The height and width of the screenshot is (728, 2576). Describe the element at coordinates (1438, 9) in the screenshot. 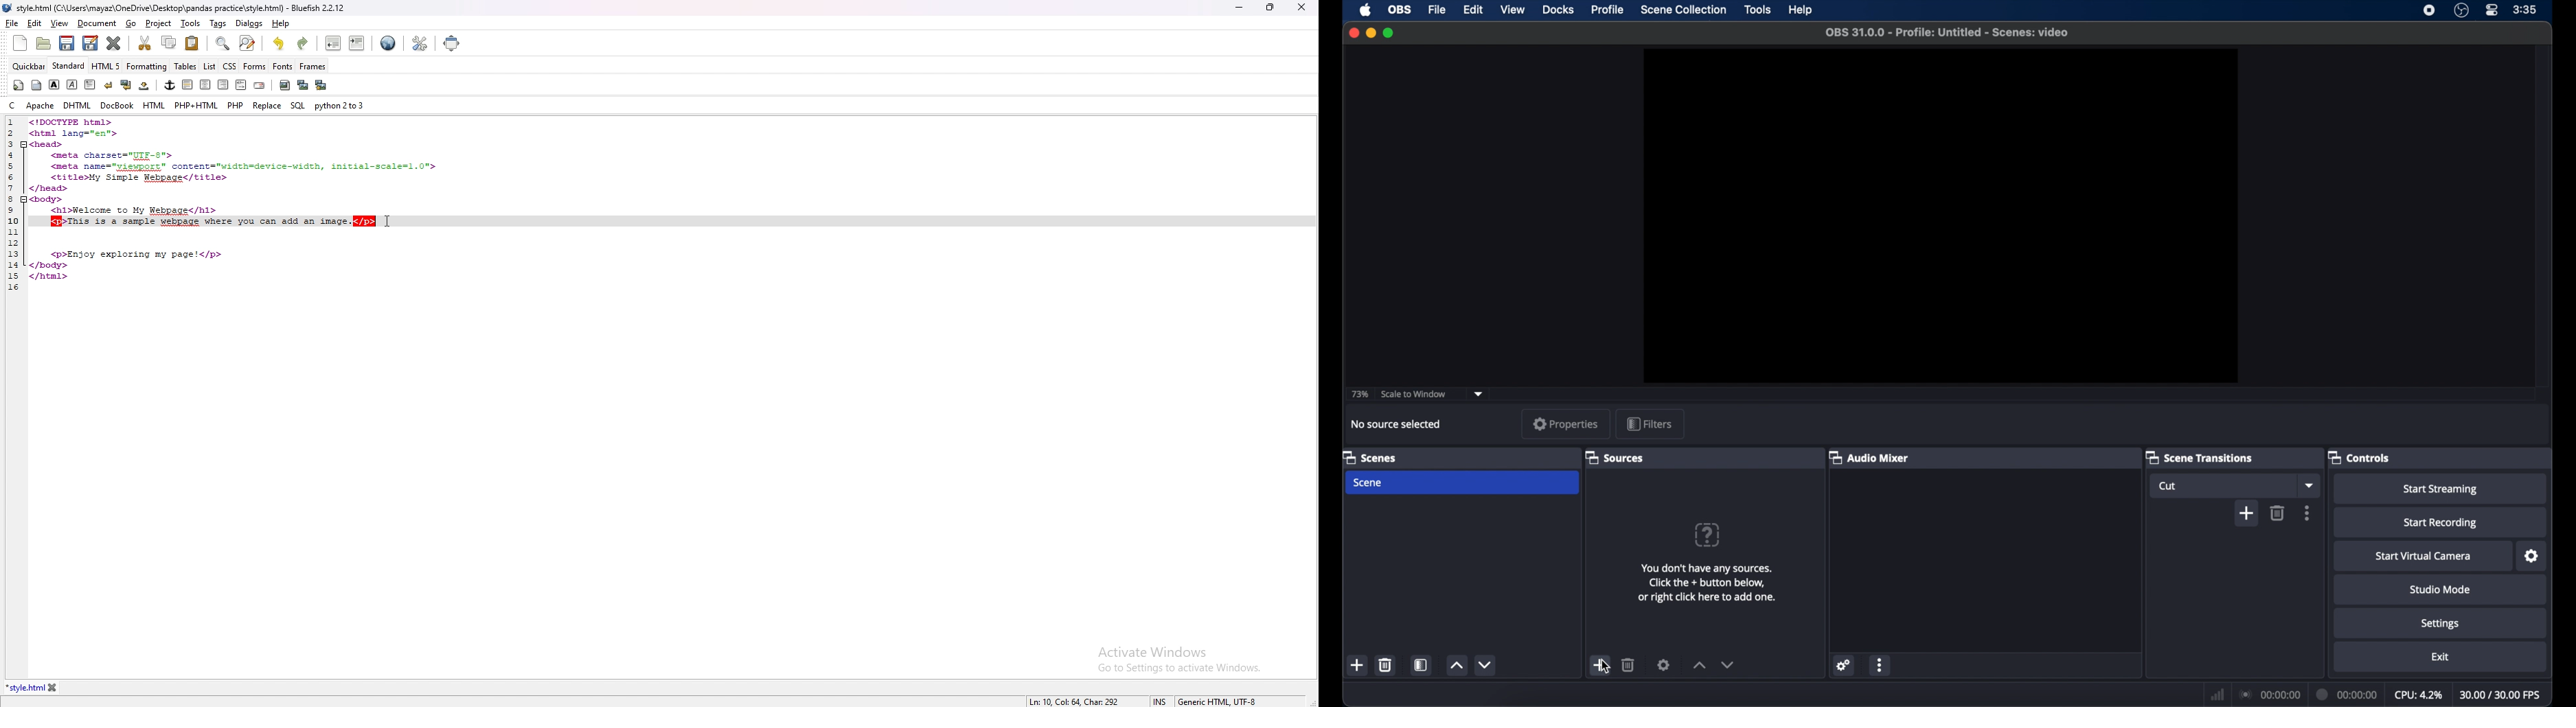

I see `file` at that location.